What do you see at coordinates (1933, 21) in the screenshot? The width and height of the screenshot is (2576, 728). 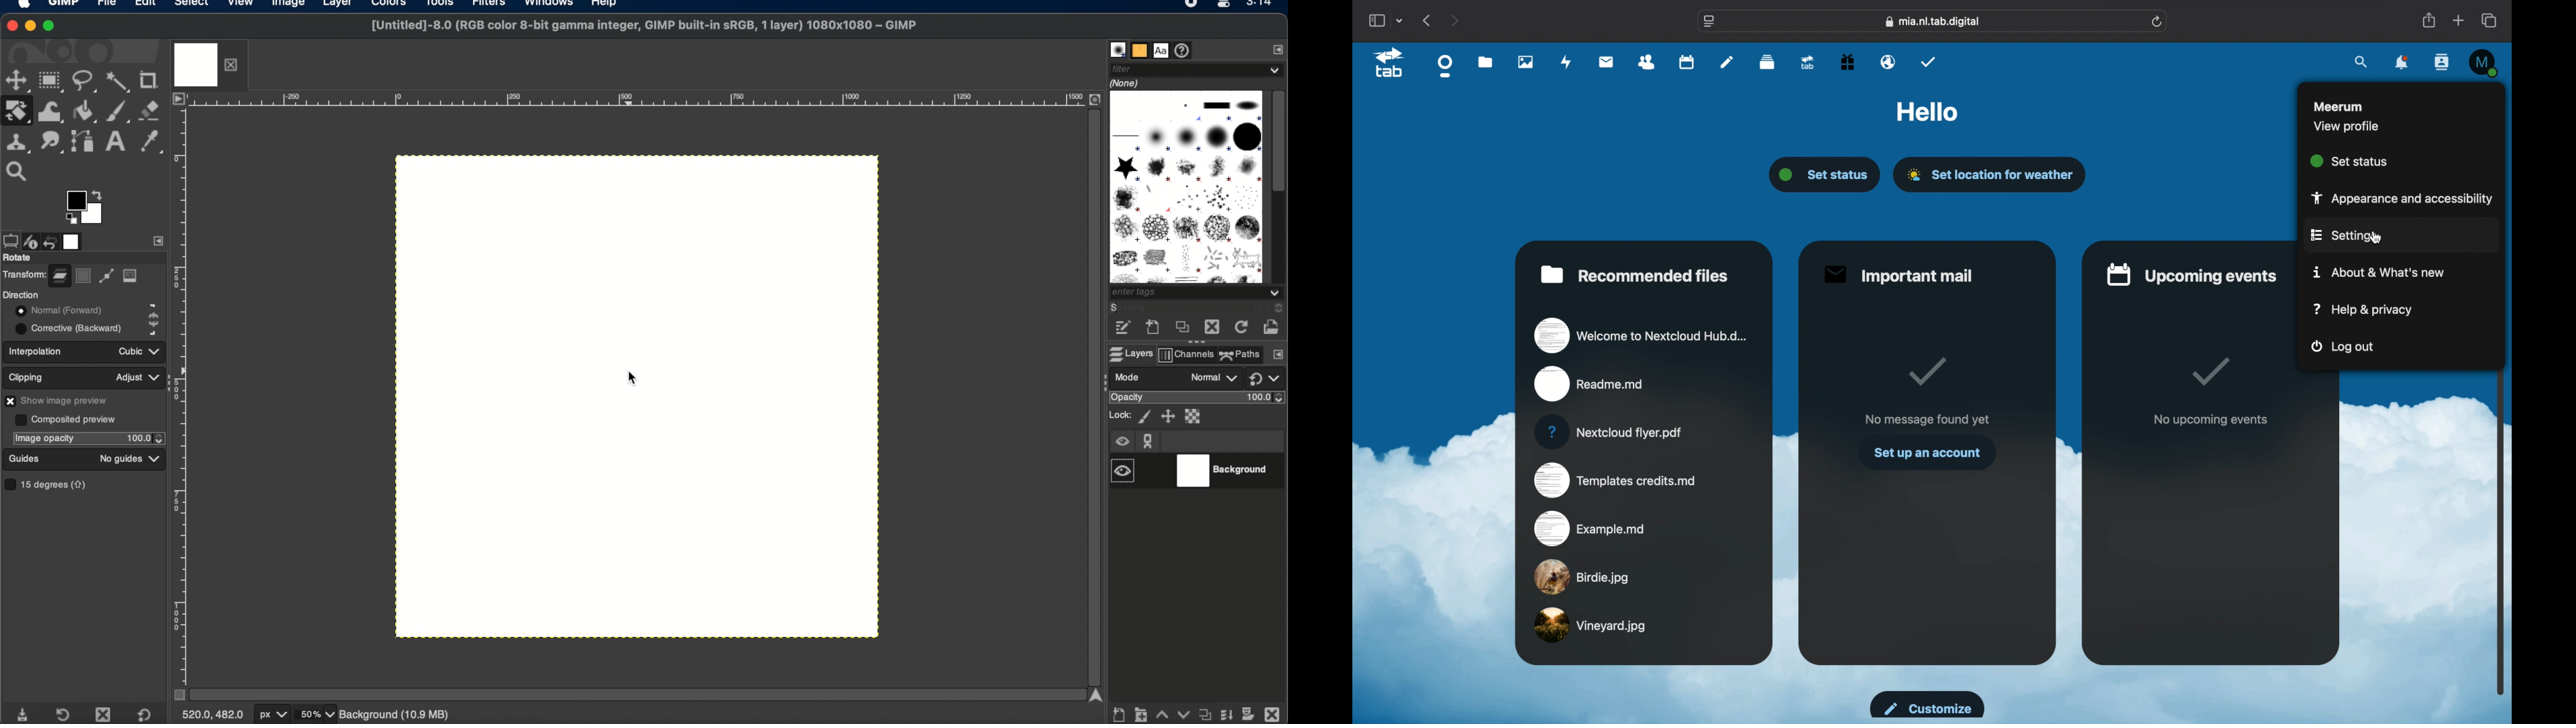 I see `web address` at bounding box center [1933, 21].